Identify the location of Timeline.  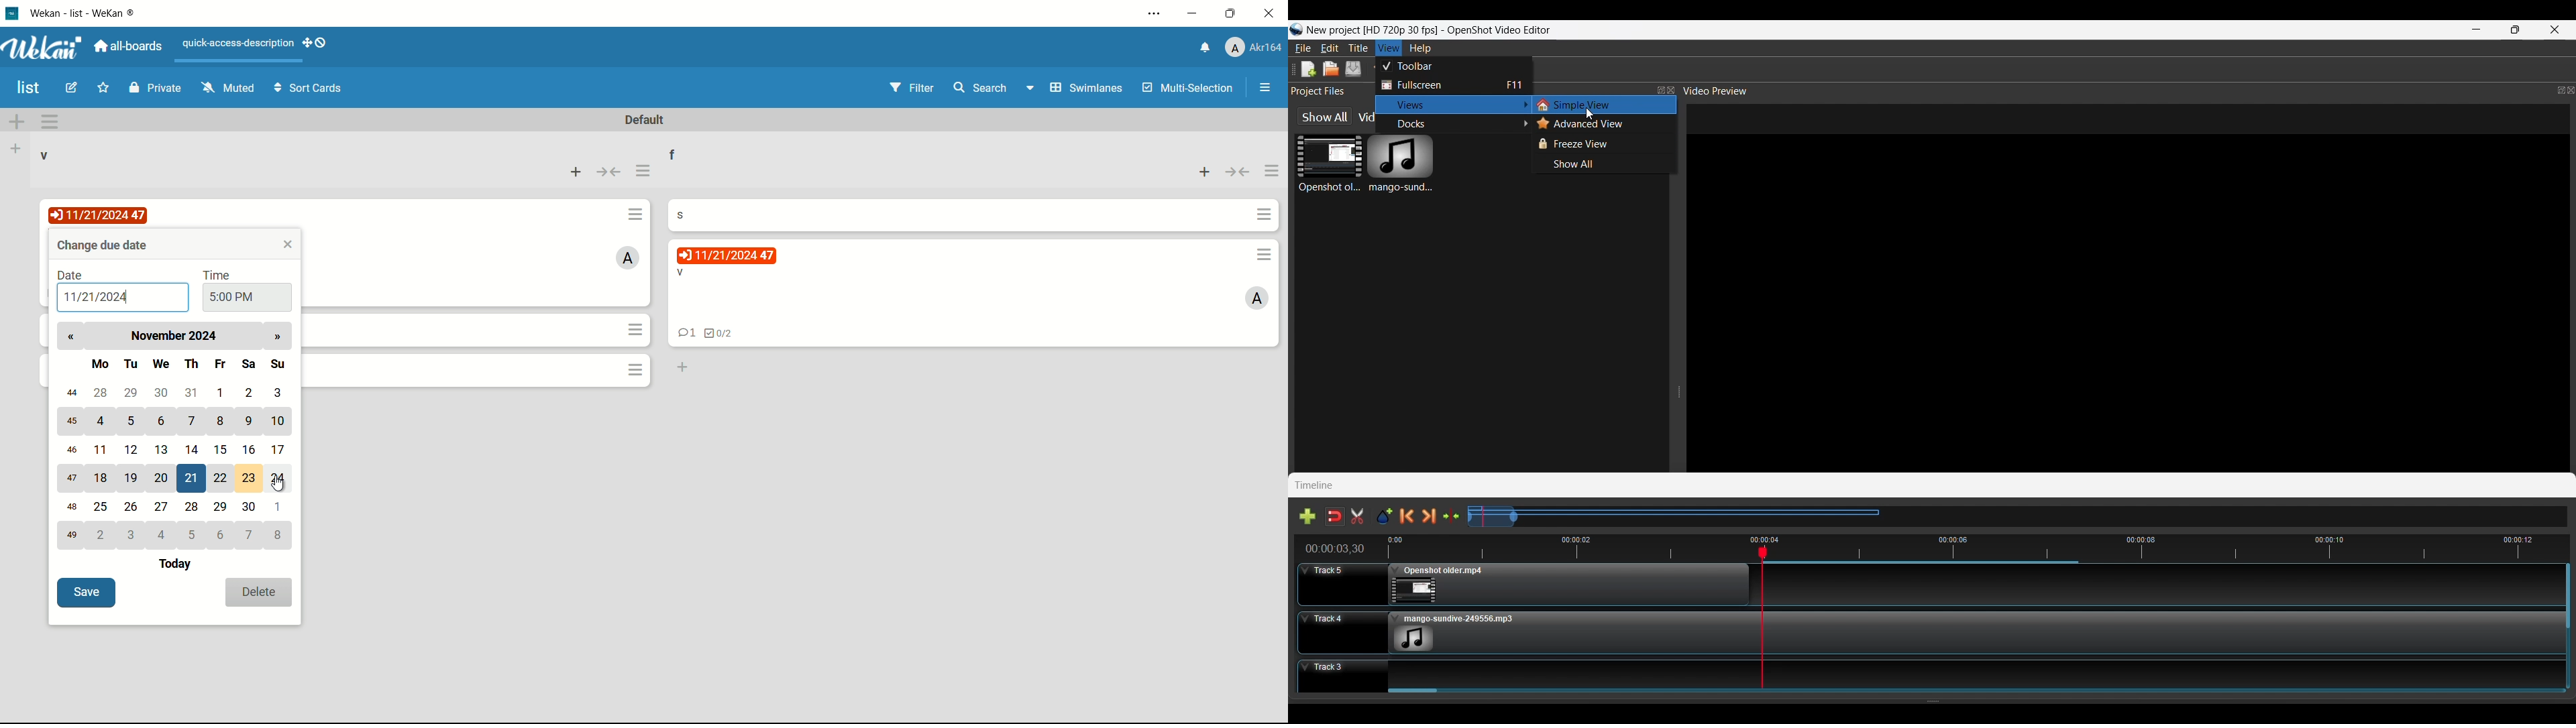
(1316, 484).